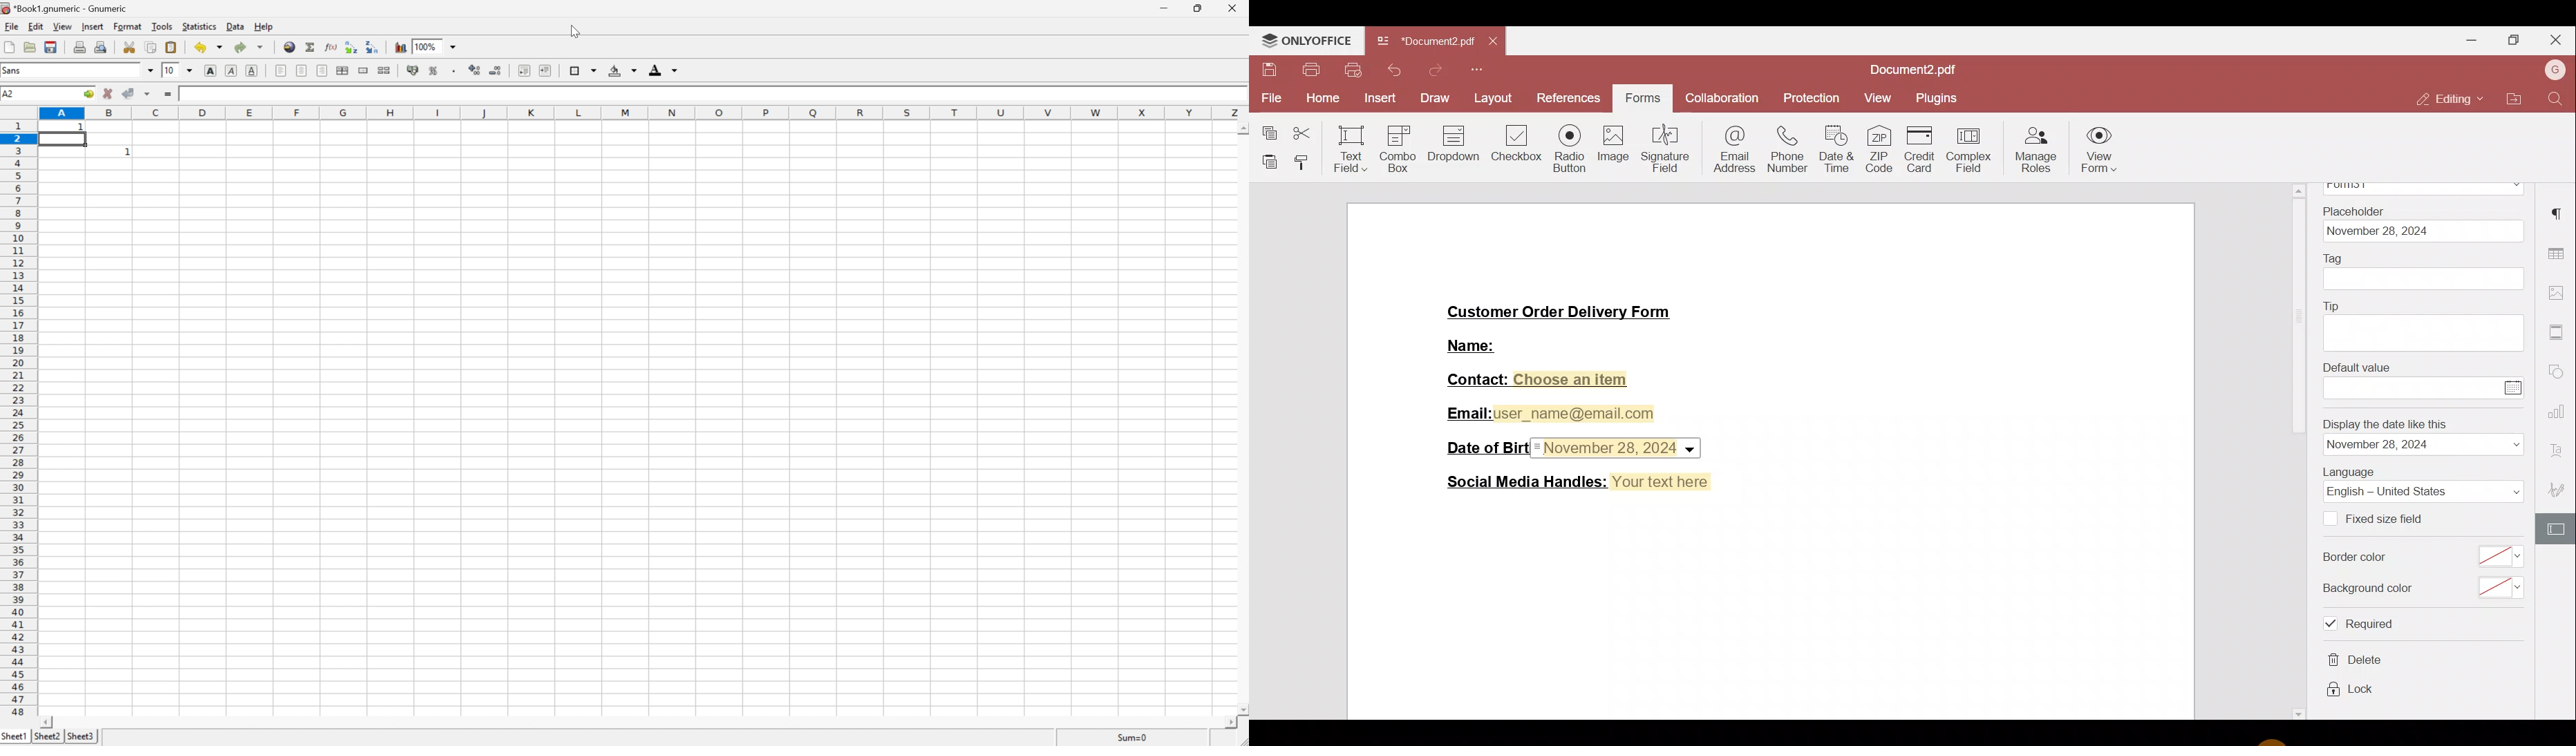  What do you see at coordinates (2501, 556) in the screenshot?
I see `select border color` at bounding box center [2501, 556].